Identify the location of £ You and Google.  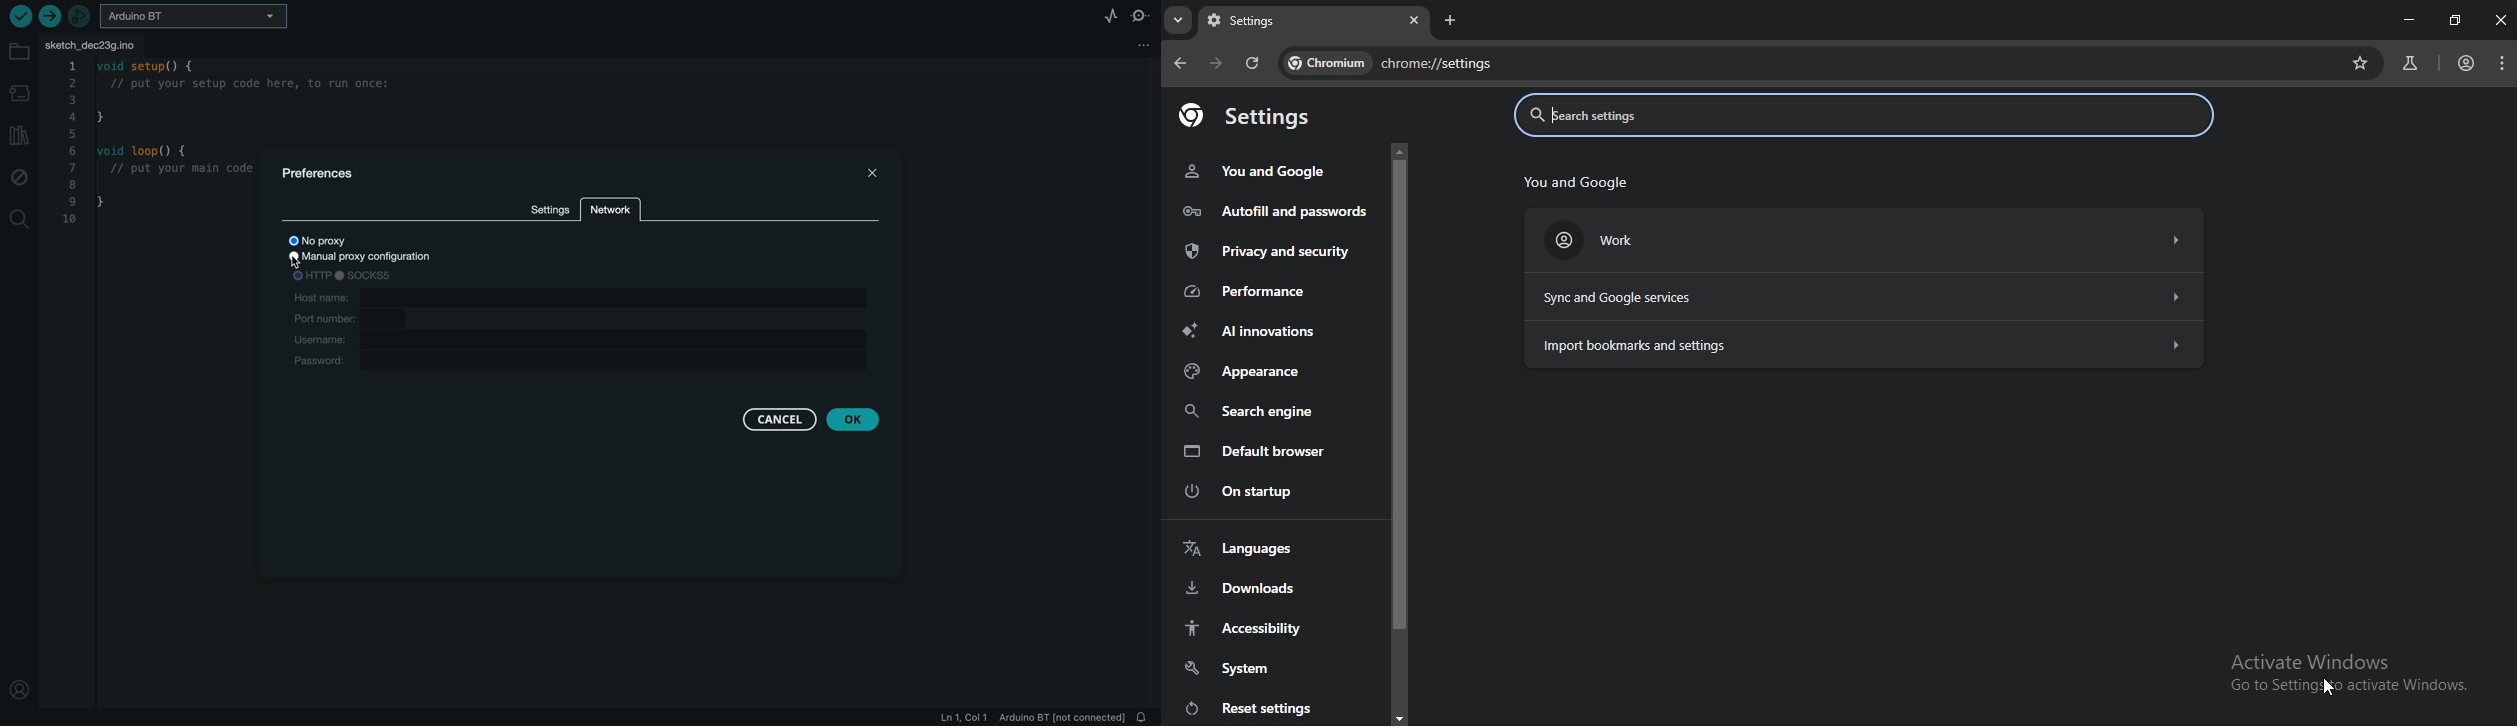
(1254, 171).